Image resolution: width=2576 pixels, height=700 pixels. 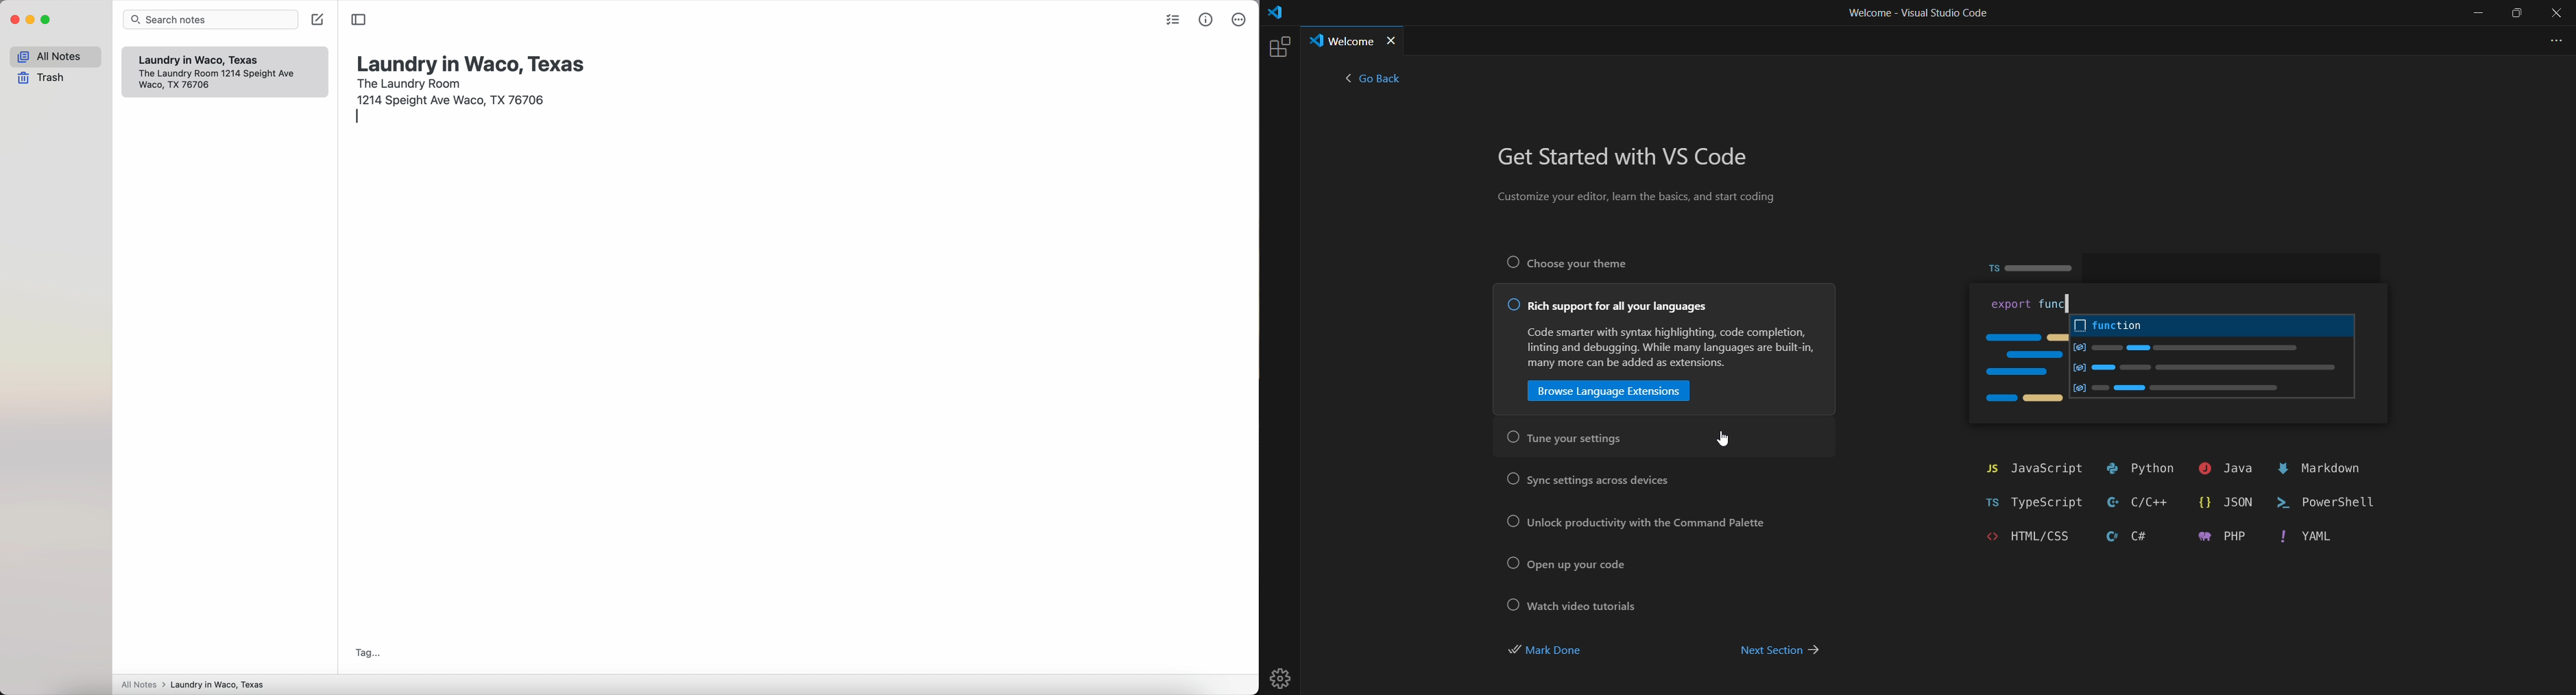 I want to click on all notes, so click(x=55, y=57).